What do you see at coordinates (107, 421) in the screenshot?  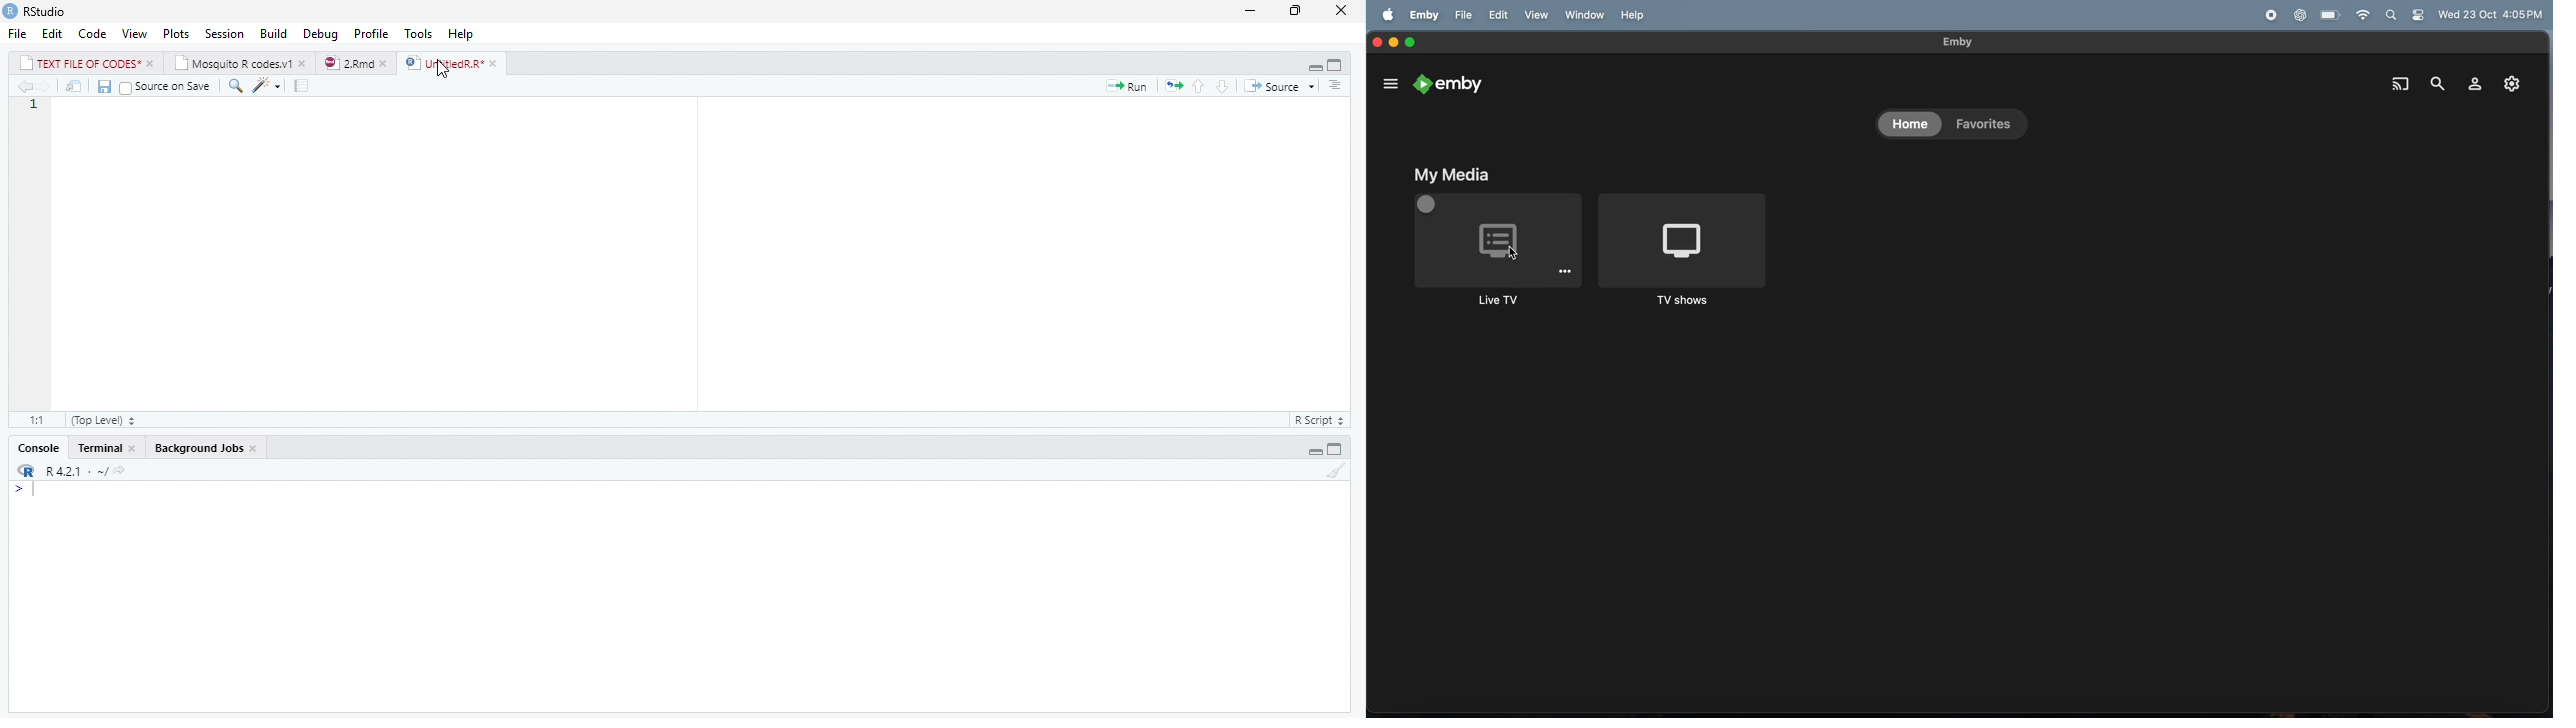 I see `(Top level)` at bounding box center [107, 421].